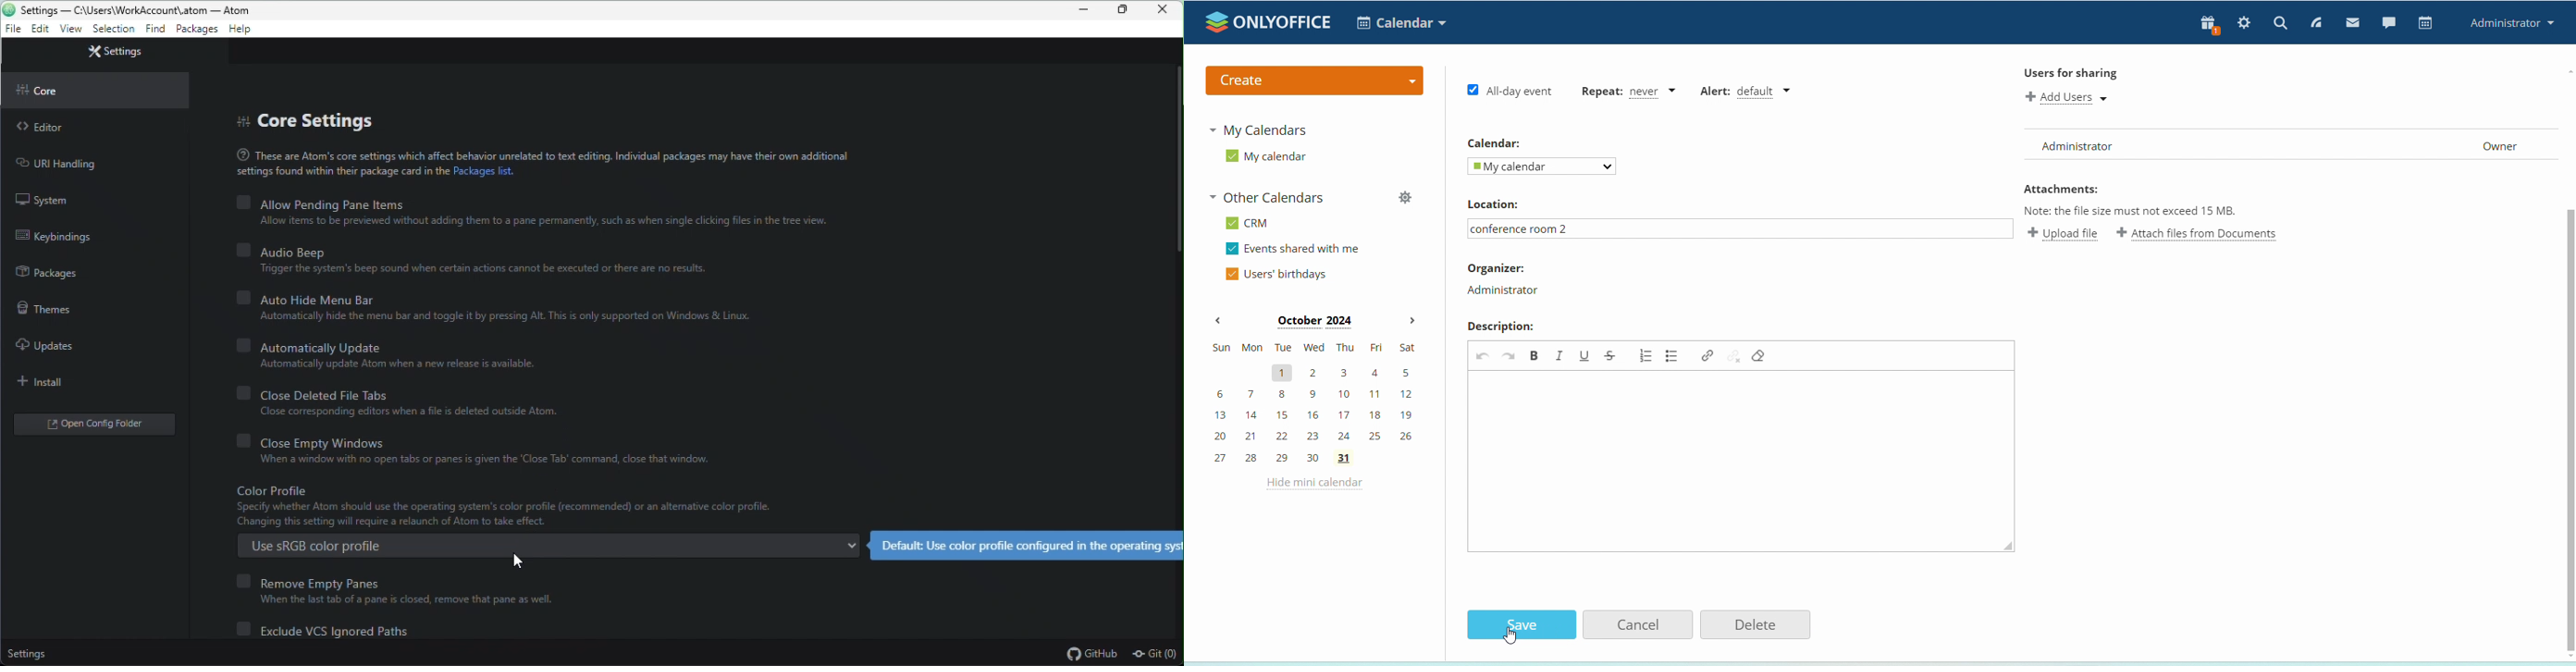 The image size is (2576, 672). What do you see at coordinates (1705, 356) in the screenshot?
I see `link` at bounding box center [1705, 356].